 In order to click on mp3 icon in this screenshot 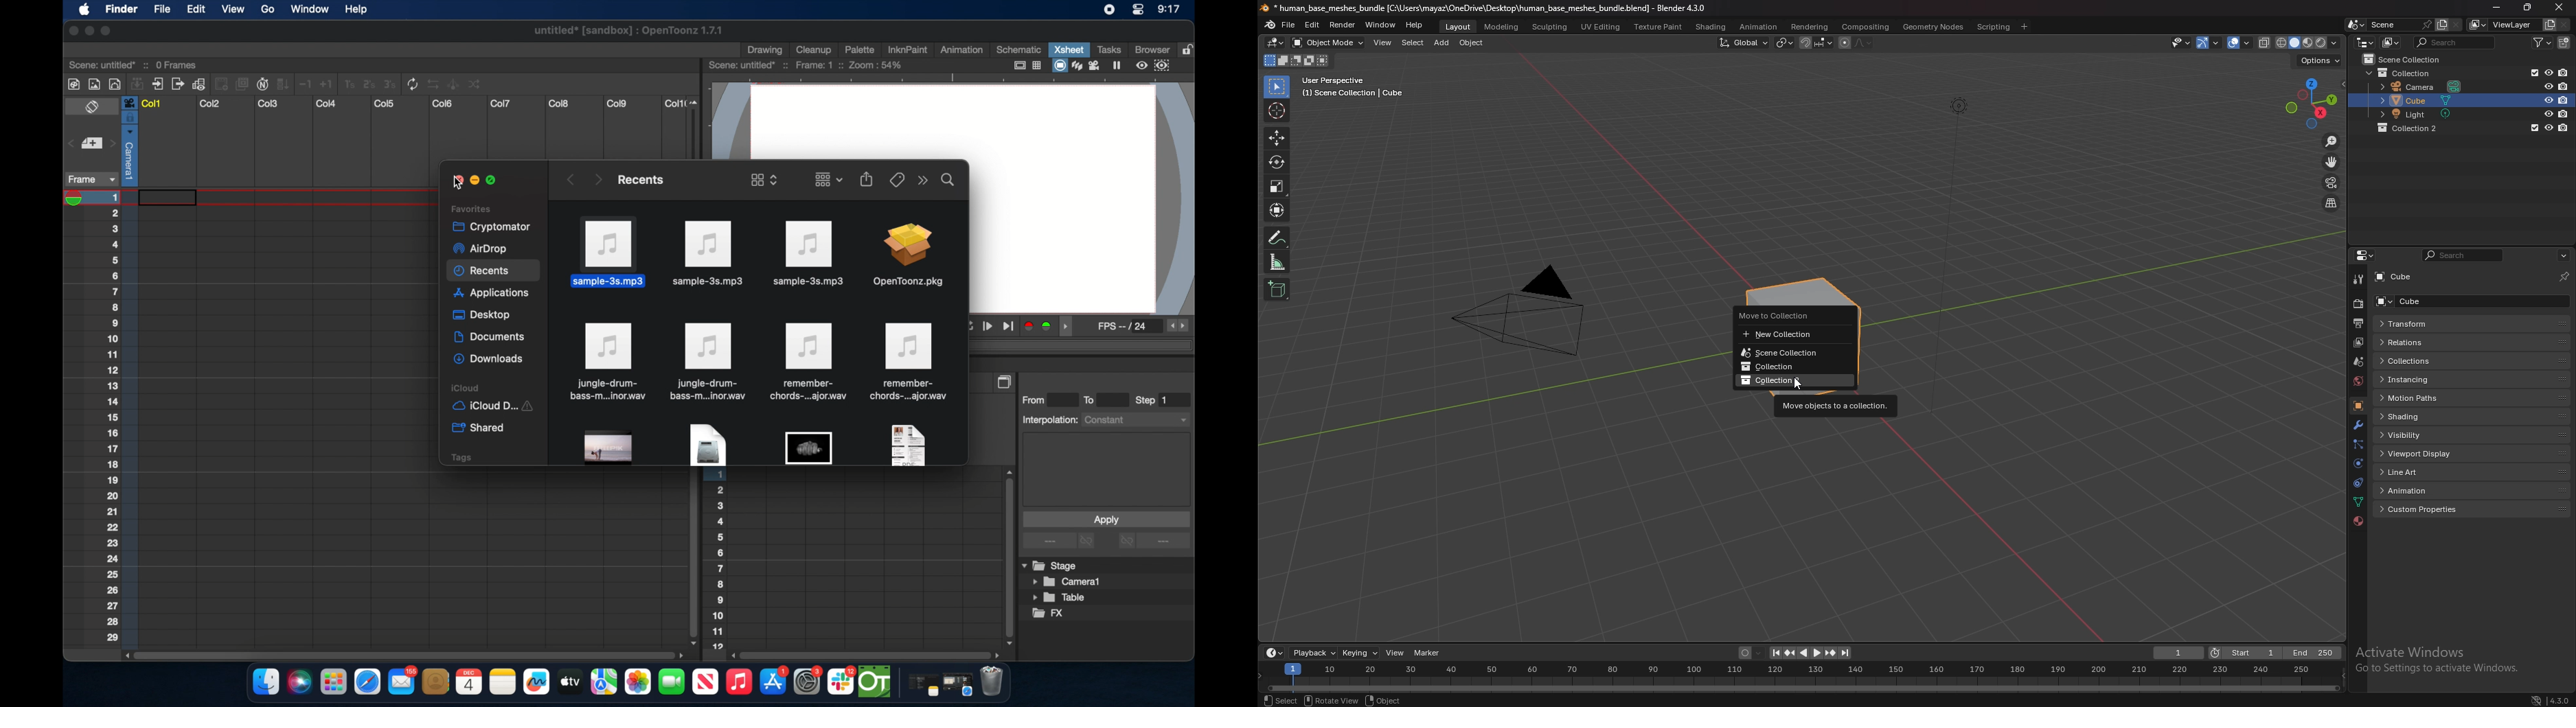, I will do `click(709, 254)`.